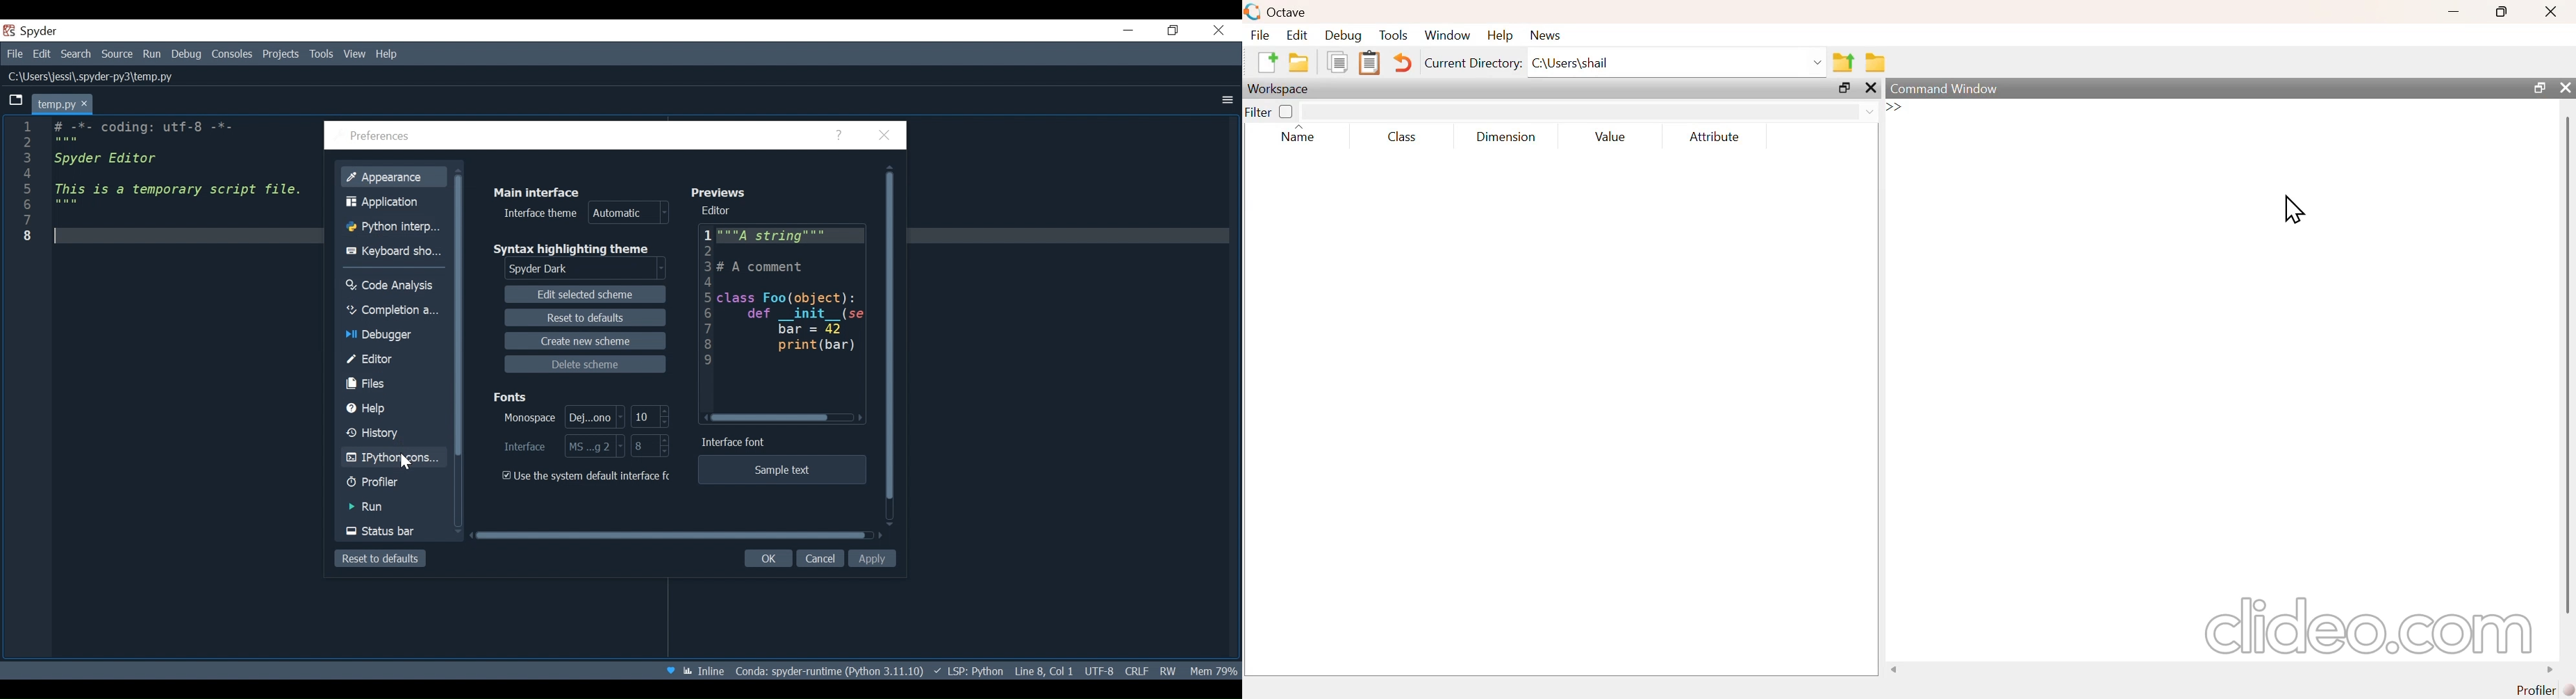 The width and height of the screenshot is (2576, 700). Describe the element at coordinates (582, 214) in the screenshot. I see `Select Interface theme` at that location.